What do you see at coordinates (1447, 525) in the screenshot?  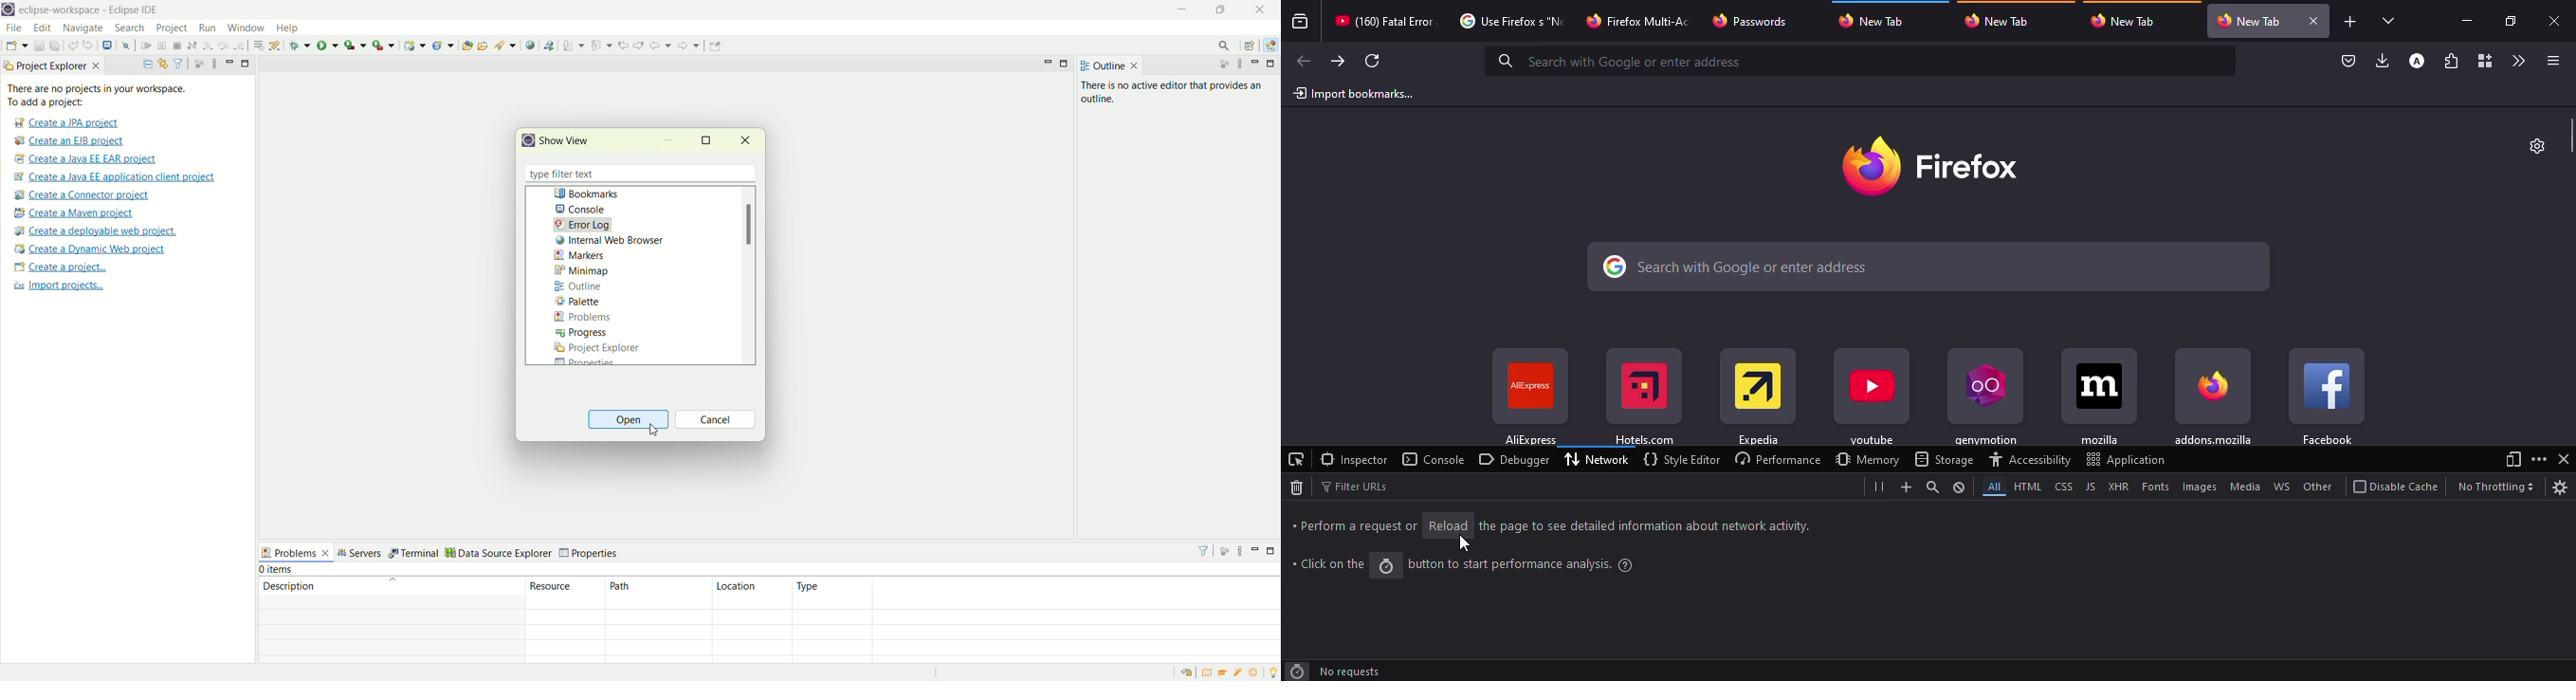 I see `reload` at bounding box center [1447, 525].